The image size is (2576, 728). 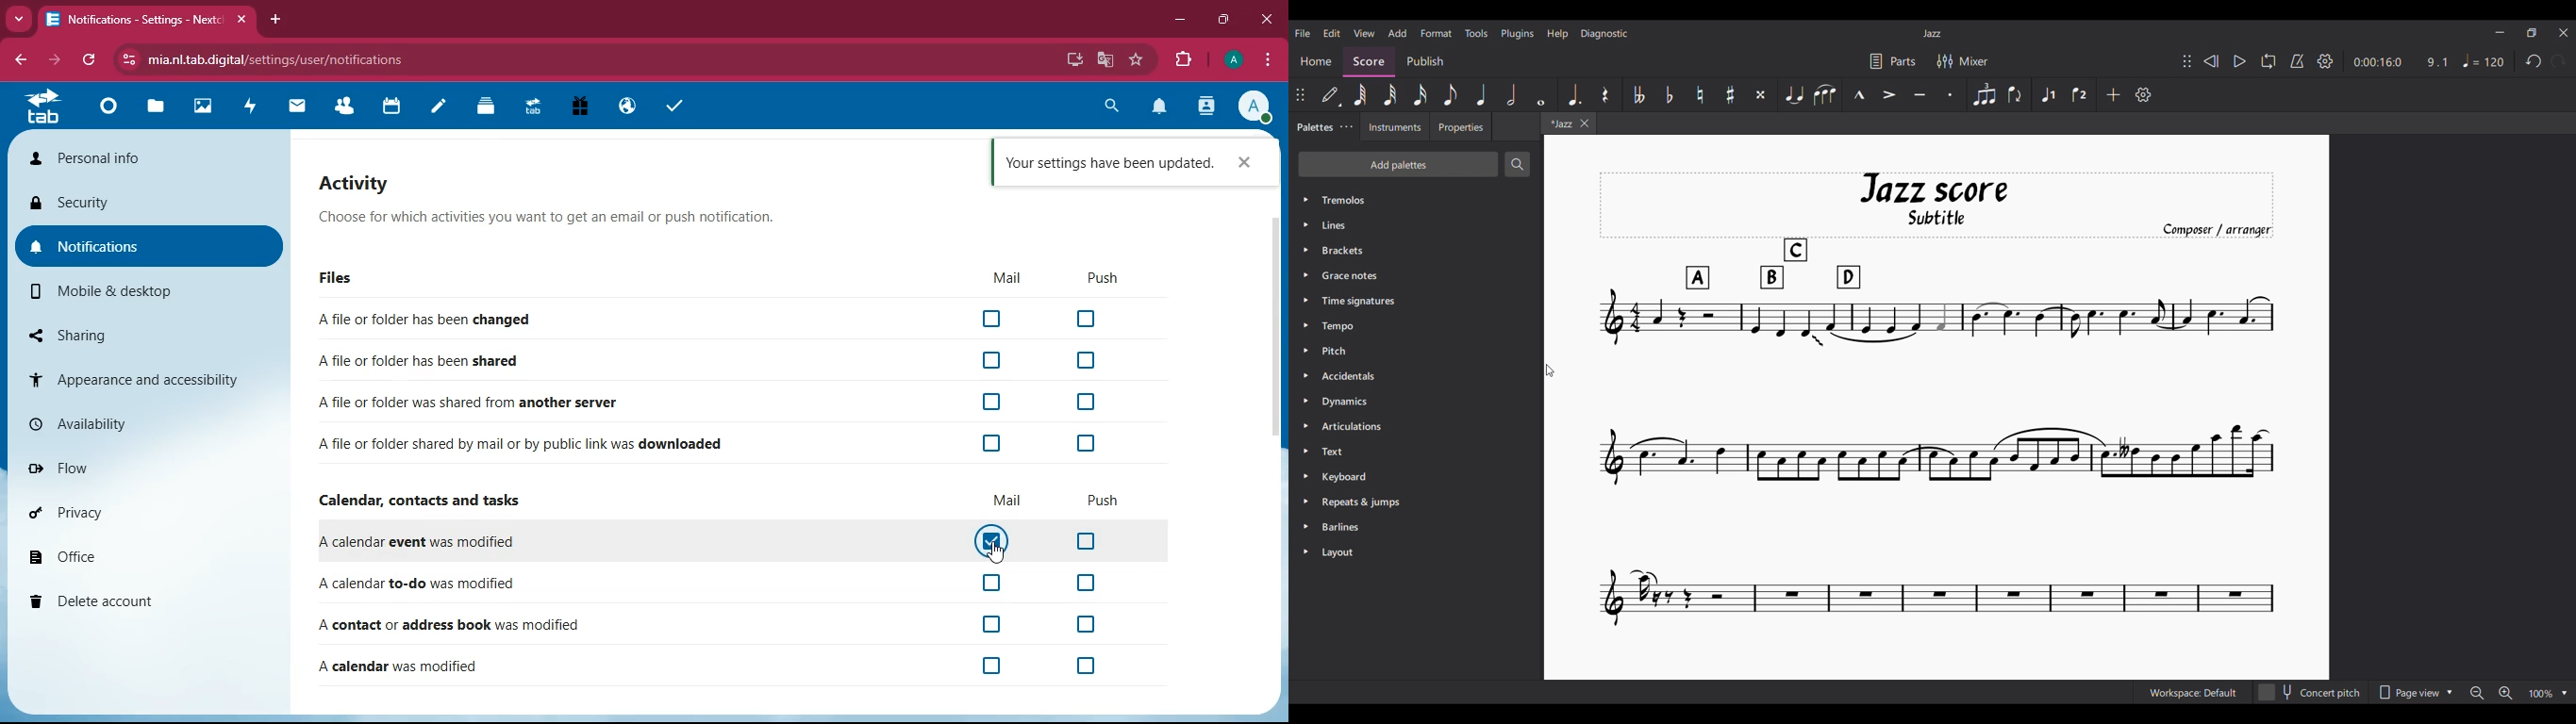 What do you see at coordinates (1417, 325) in the screenshot?
I see `Tempo` at bounding box center [1417, 325].